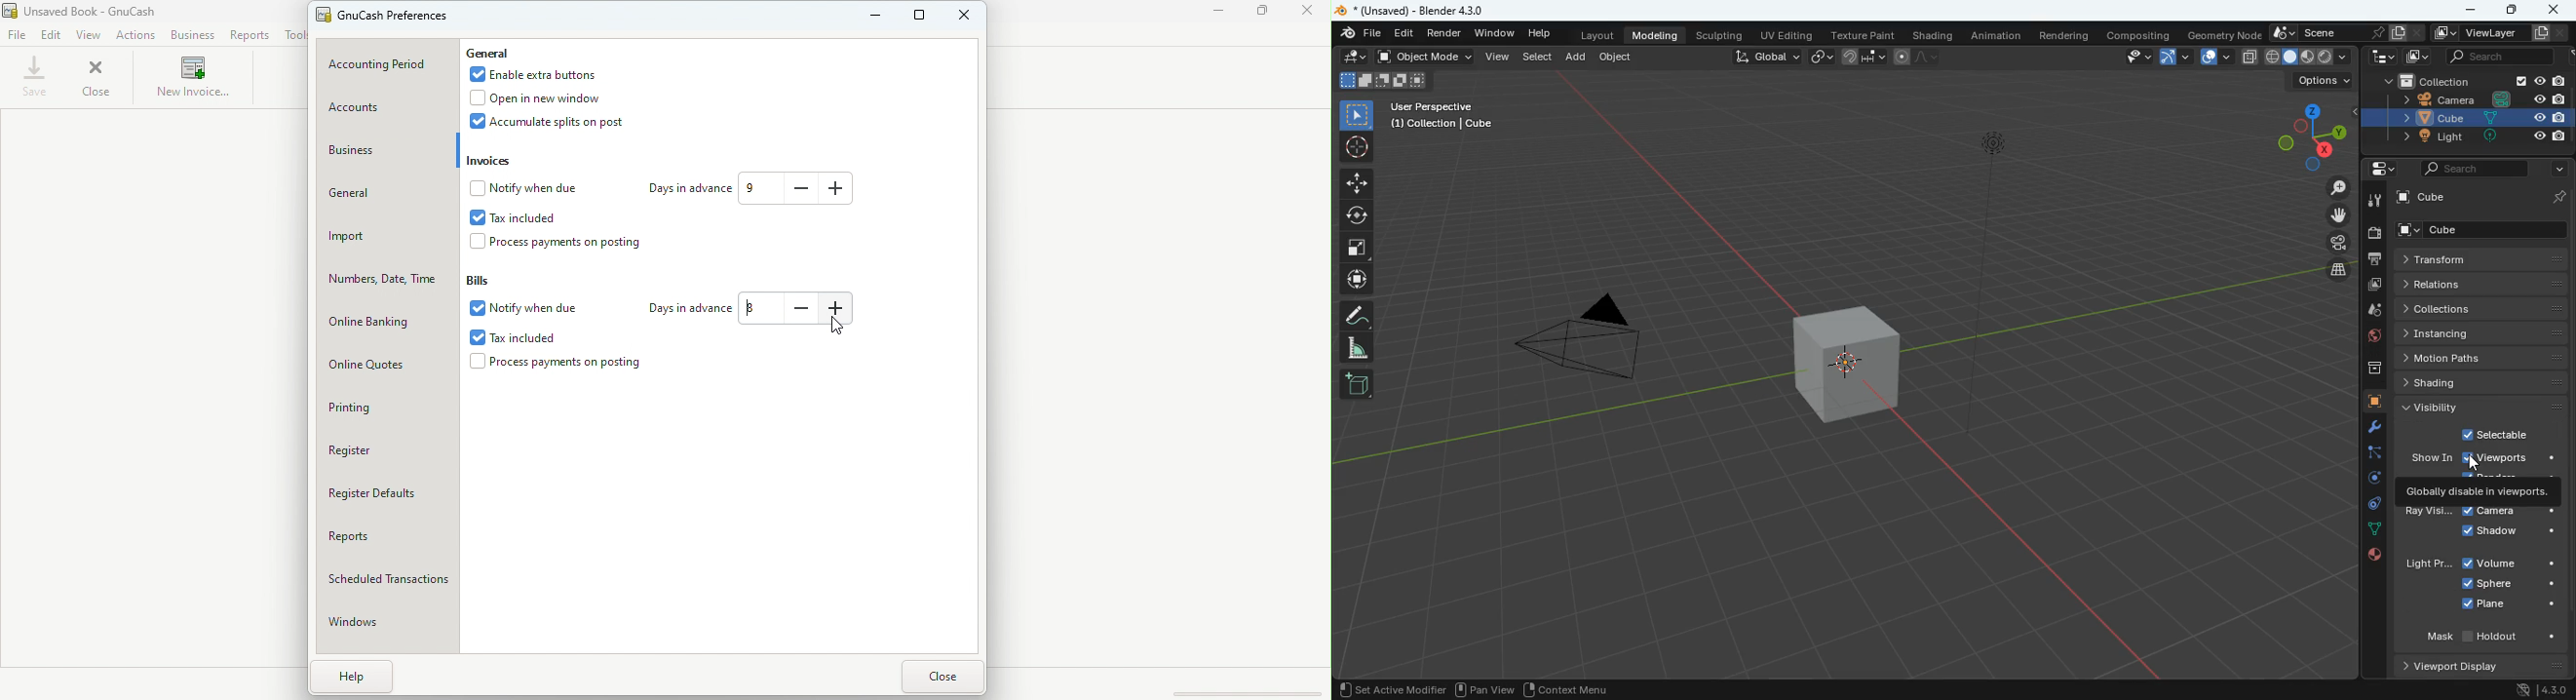 This screenshot has width=2576, height=700. Describe the element at coordinates (1494, 33) in the screenshot. I see `window` at that location.